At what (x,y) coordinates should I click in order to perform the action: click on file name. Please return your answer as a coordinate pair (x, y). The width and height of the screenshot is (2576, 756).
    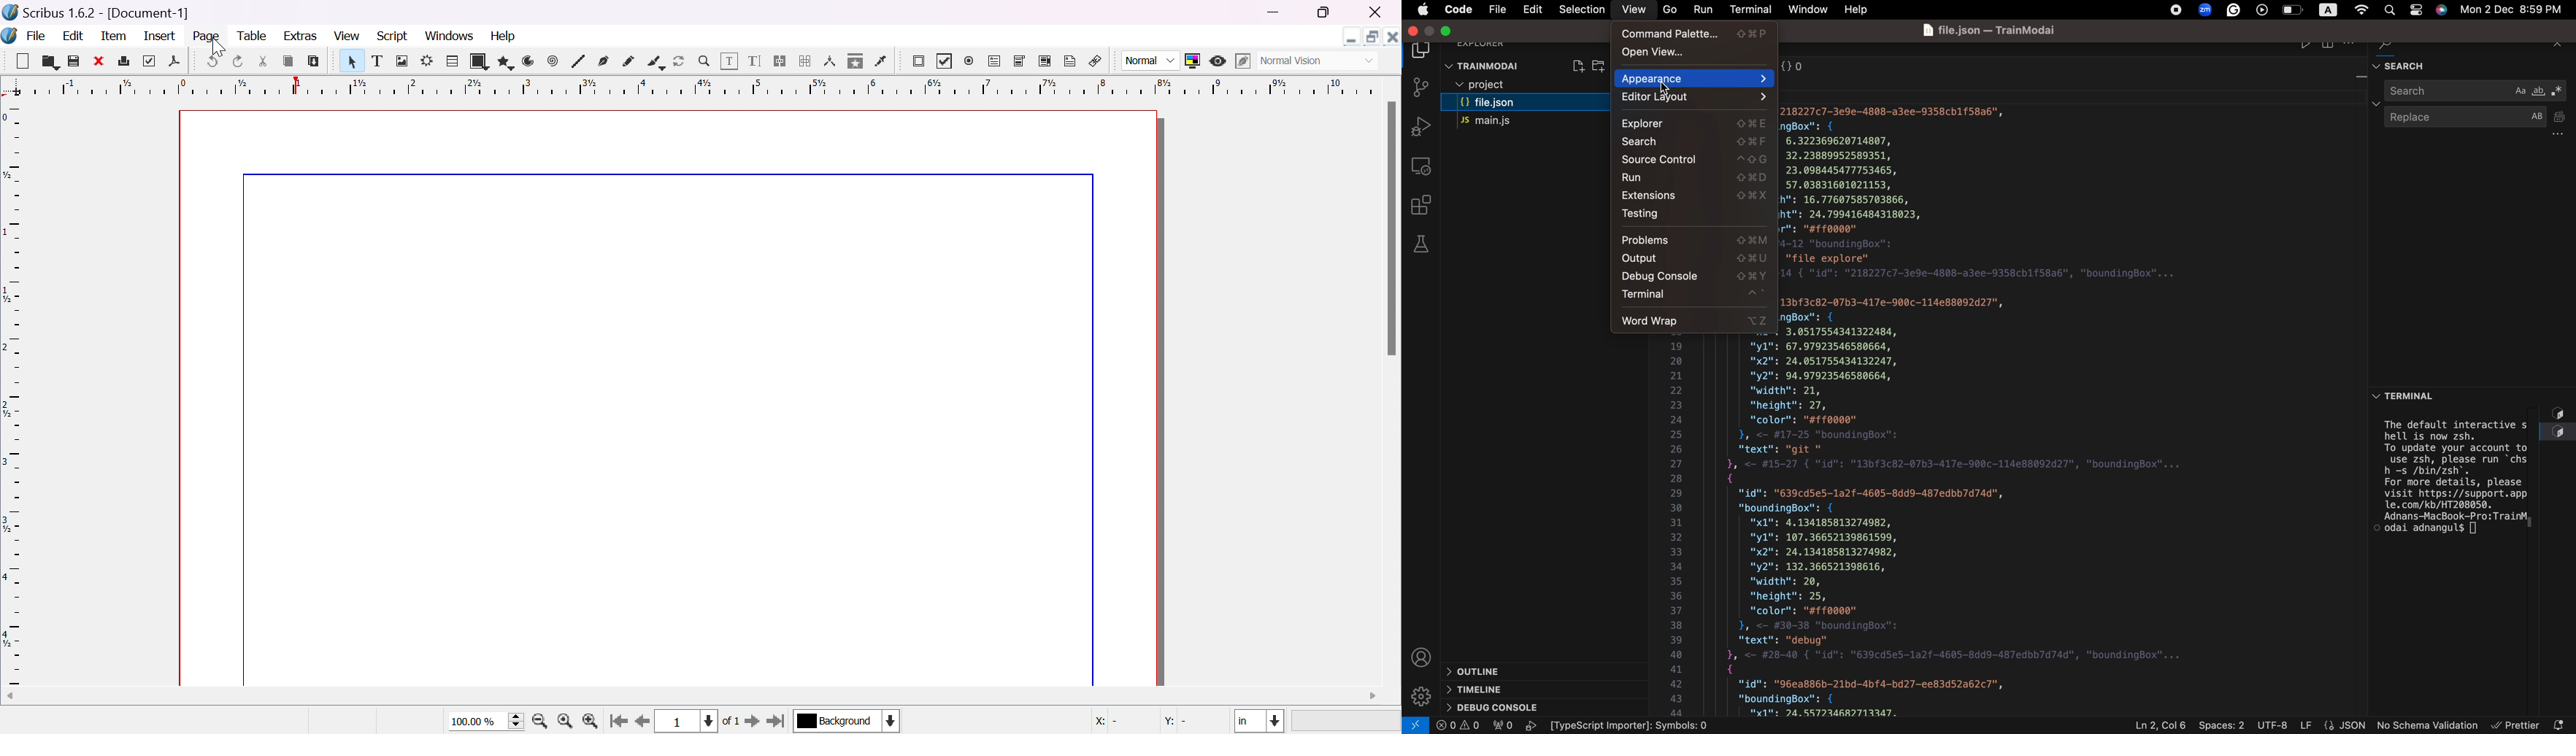
    Looking at the image, I should click on (1991, 31).